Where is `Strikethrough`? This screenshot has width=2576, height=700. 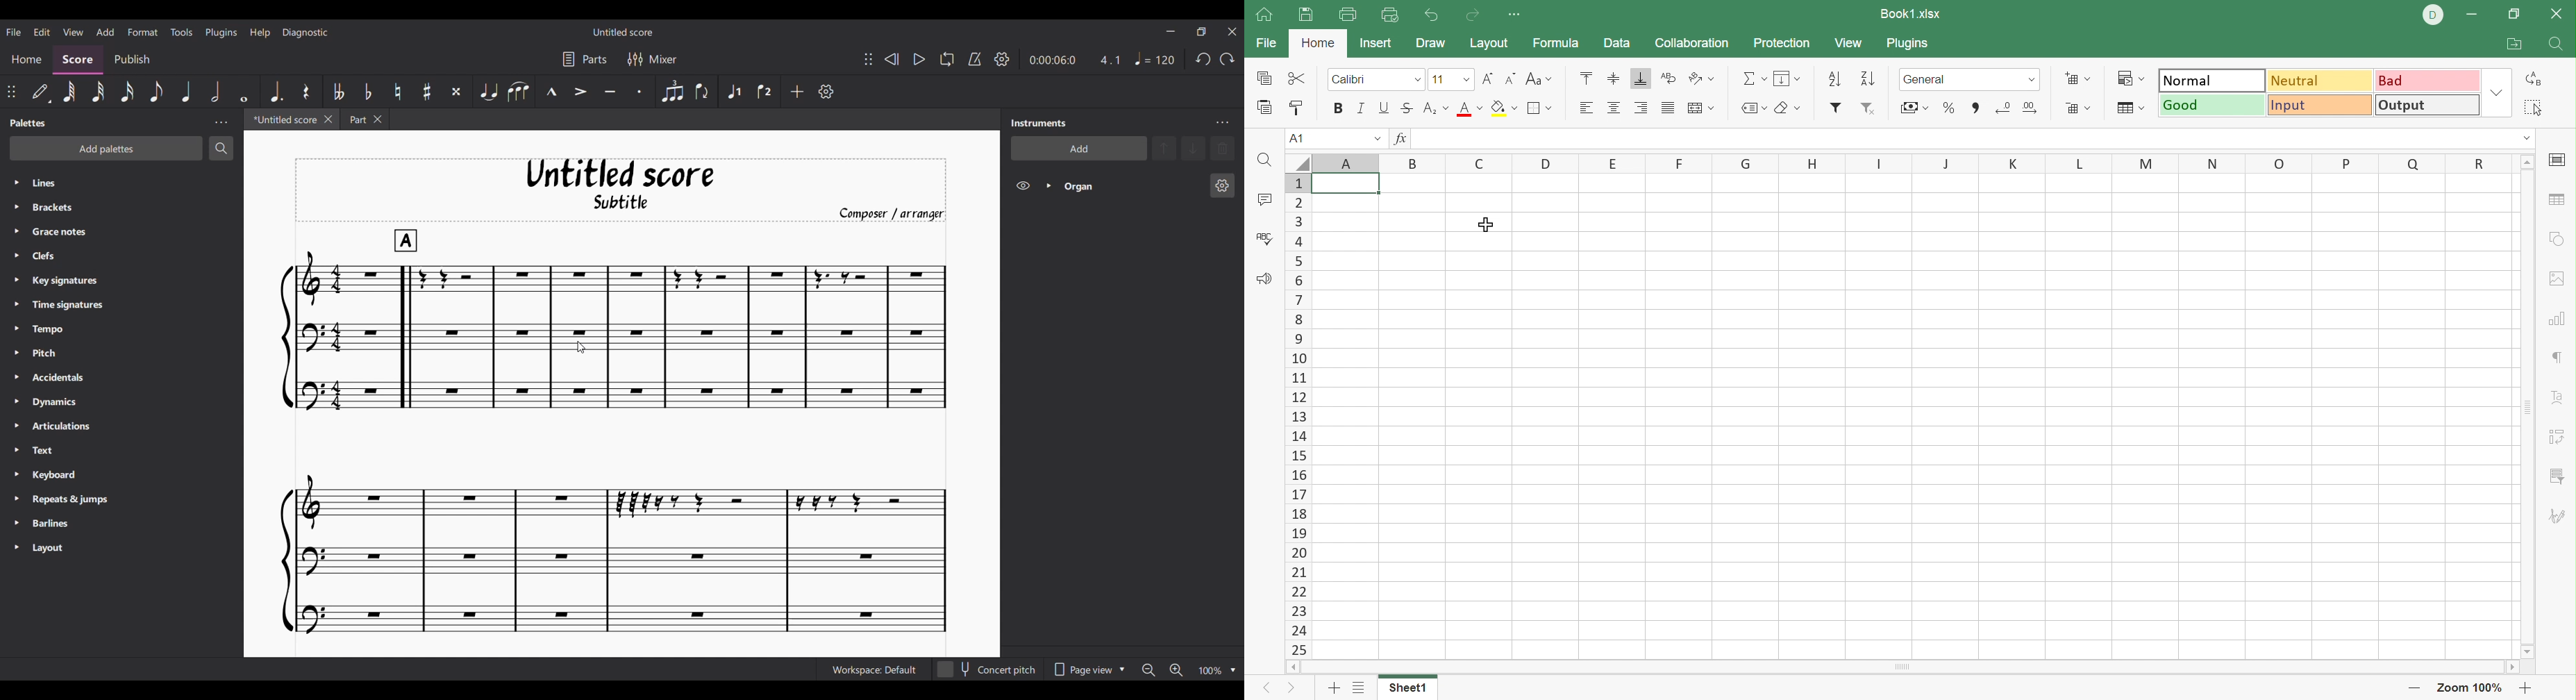
Strikethrough is located at coordinates (1406, 109).